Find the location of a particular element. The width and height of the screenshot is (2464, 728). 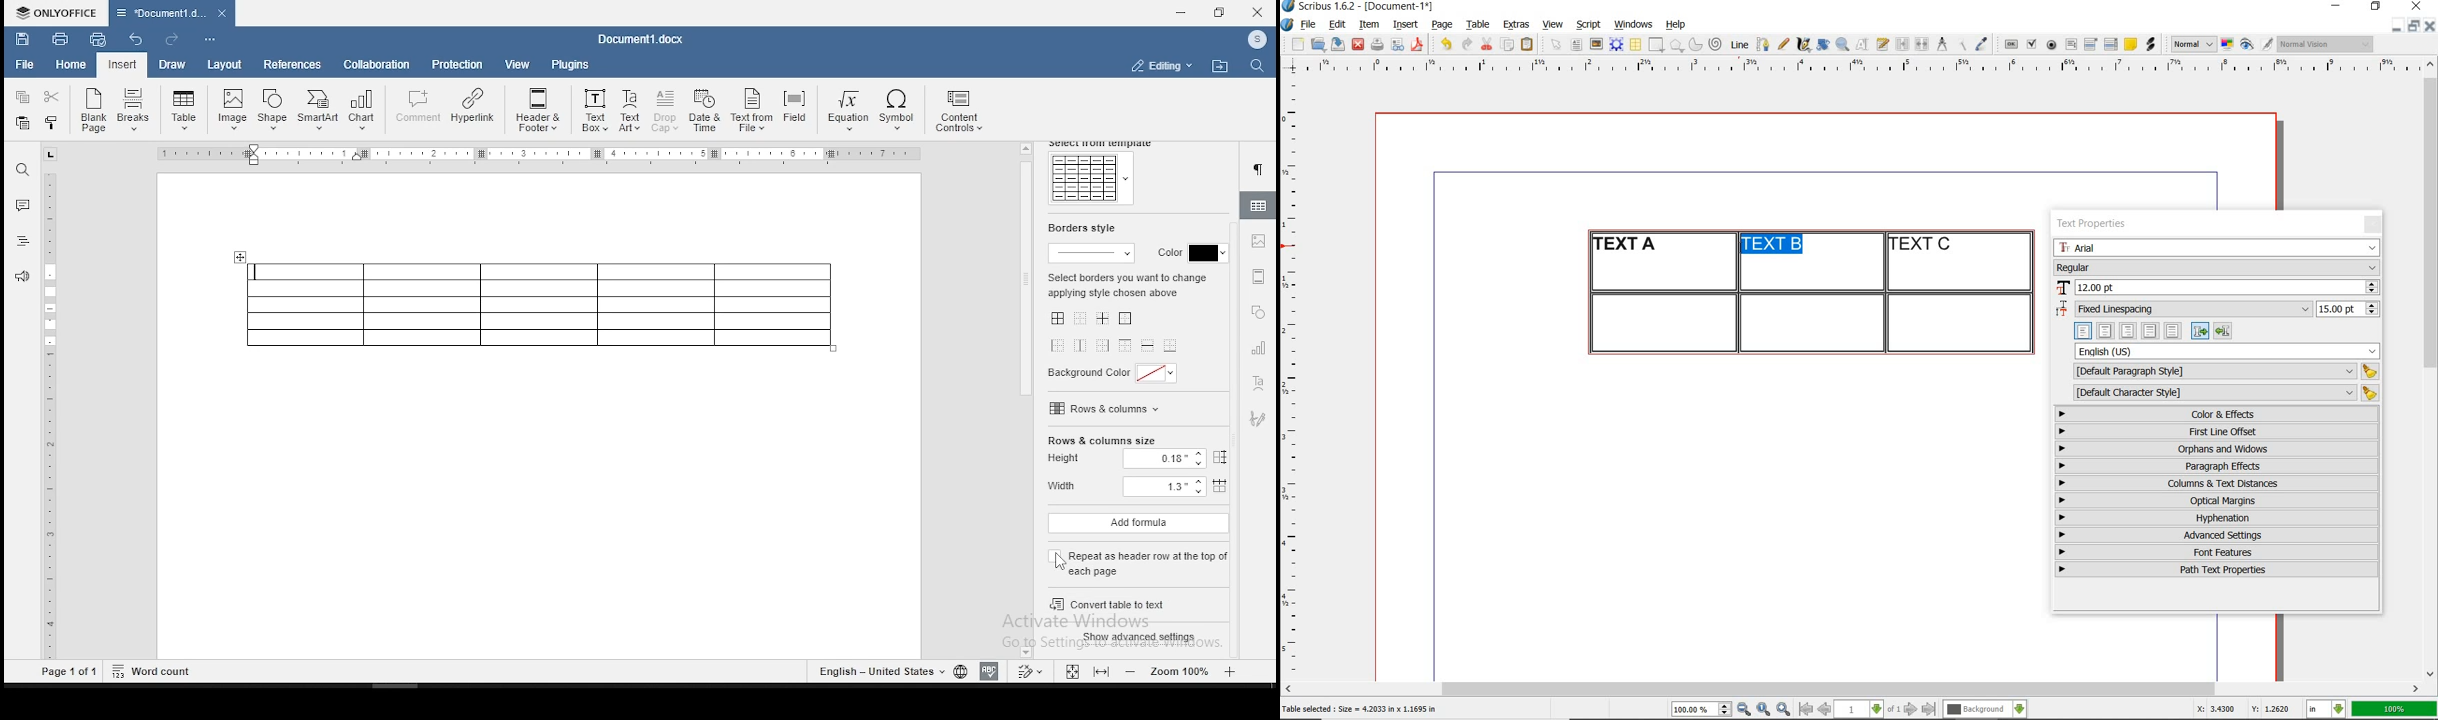

view is located at coordinates (1553, 24).